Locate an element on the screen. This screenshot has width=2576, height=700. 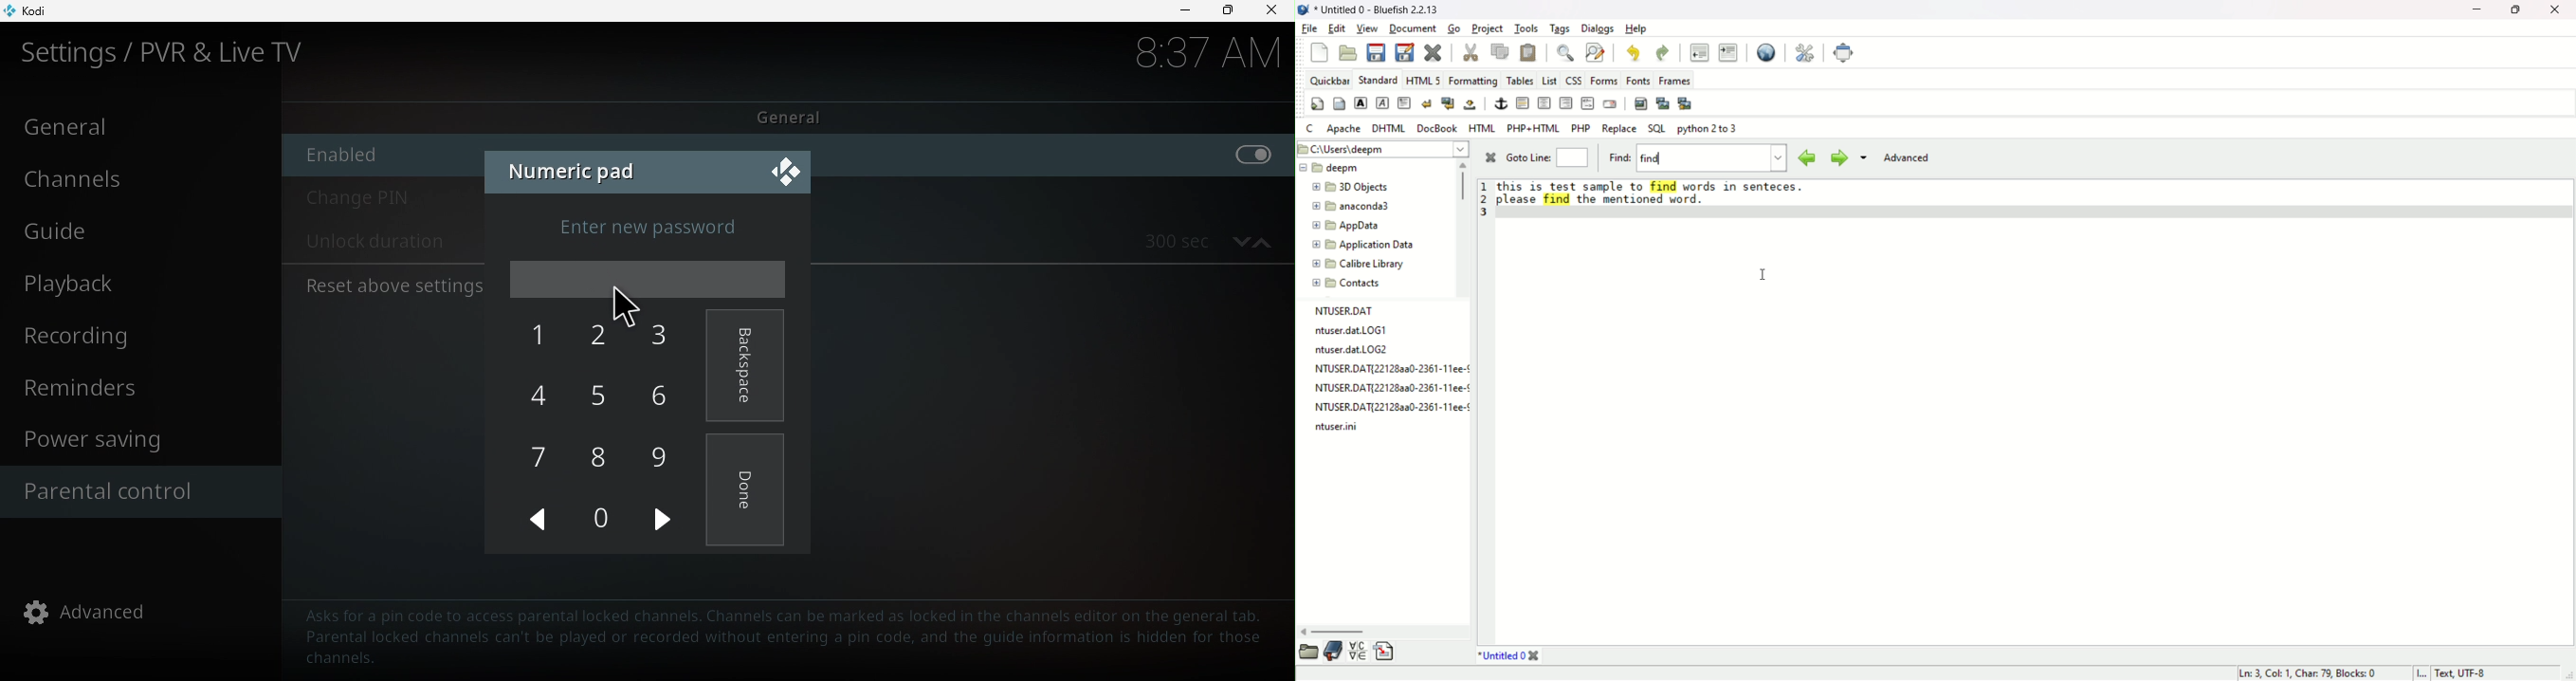
center is located at coordinates (1544, 104).